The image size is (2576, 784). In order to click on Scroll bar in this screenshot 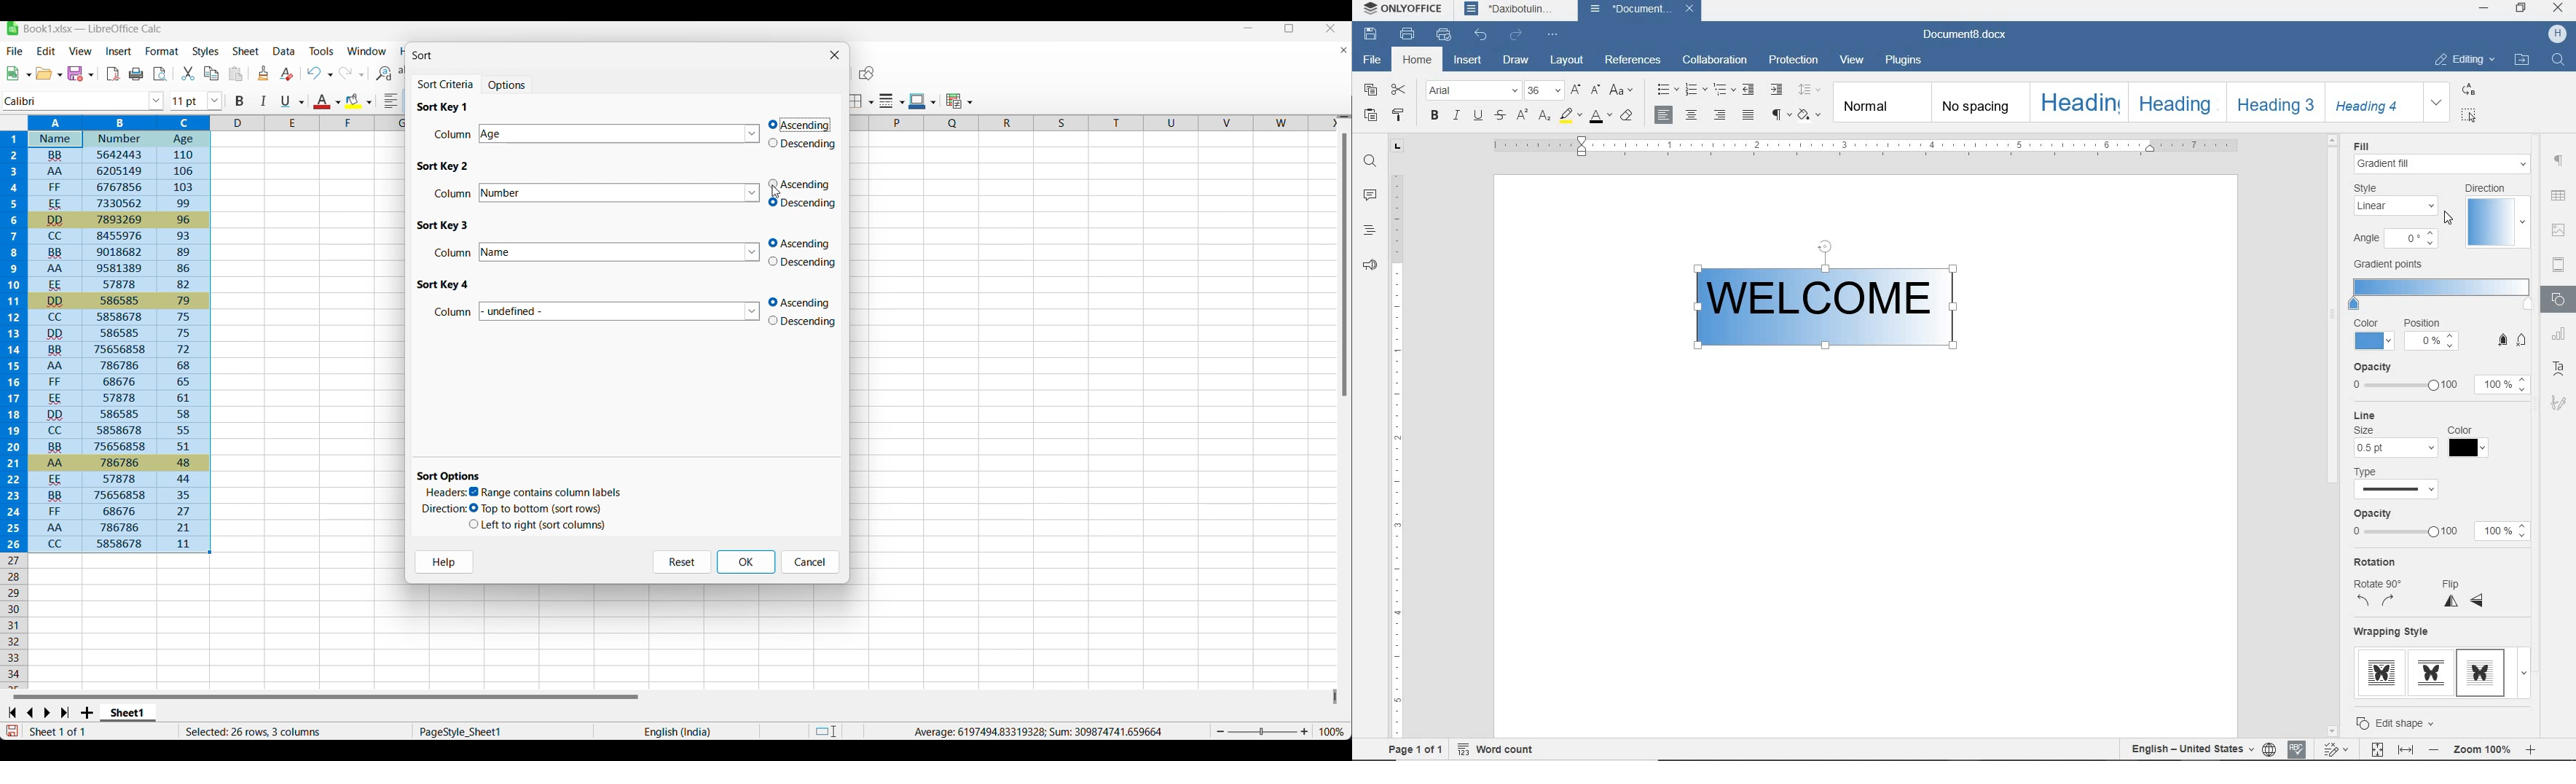, I will do `click(2333, 316)`.